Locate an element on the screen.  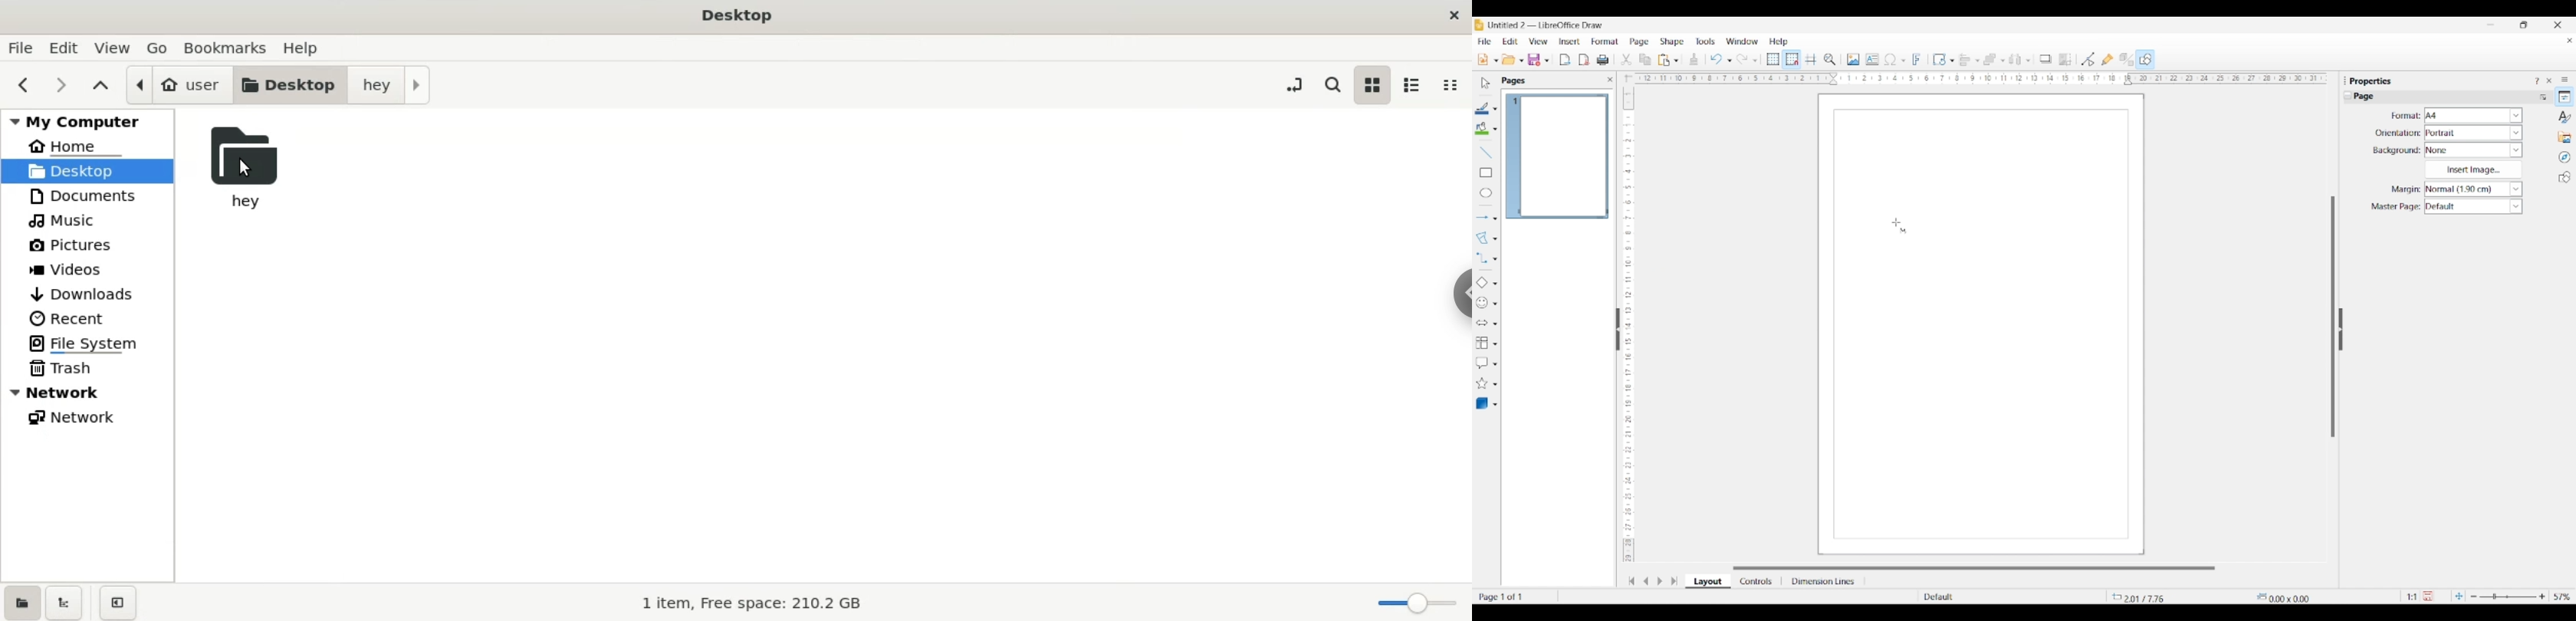
Section title - Properties is located at coordinates (2372, 80).